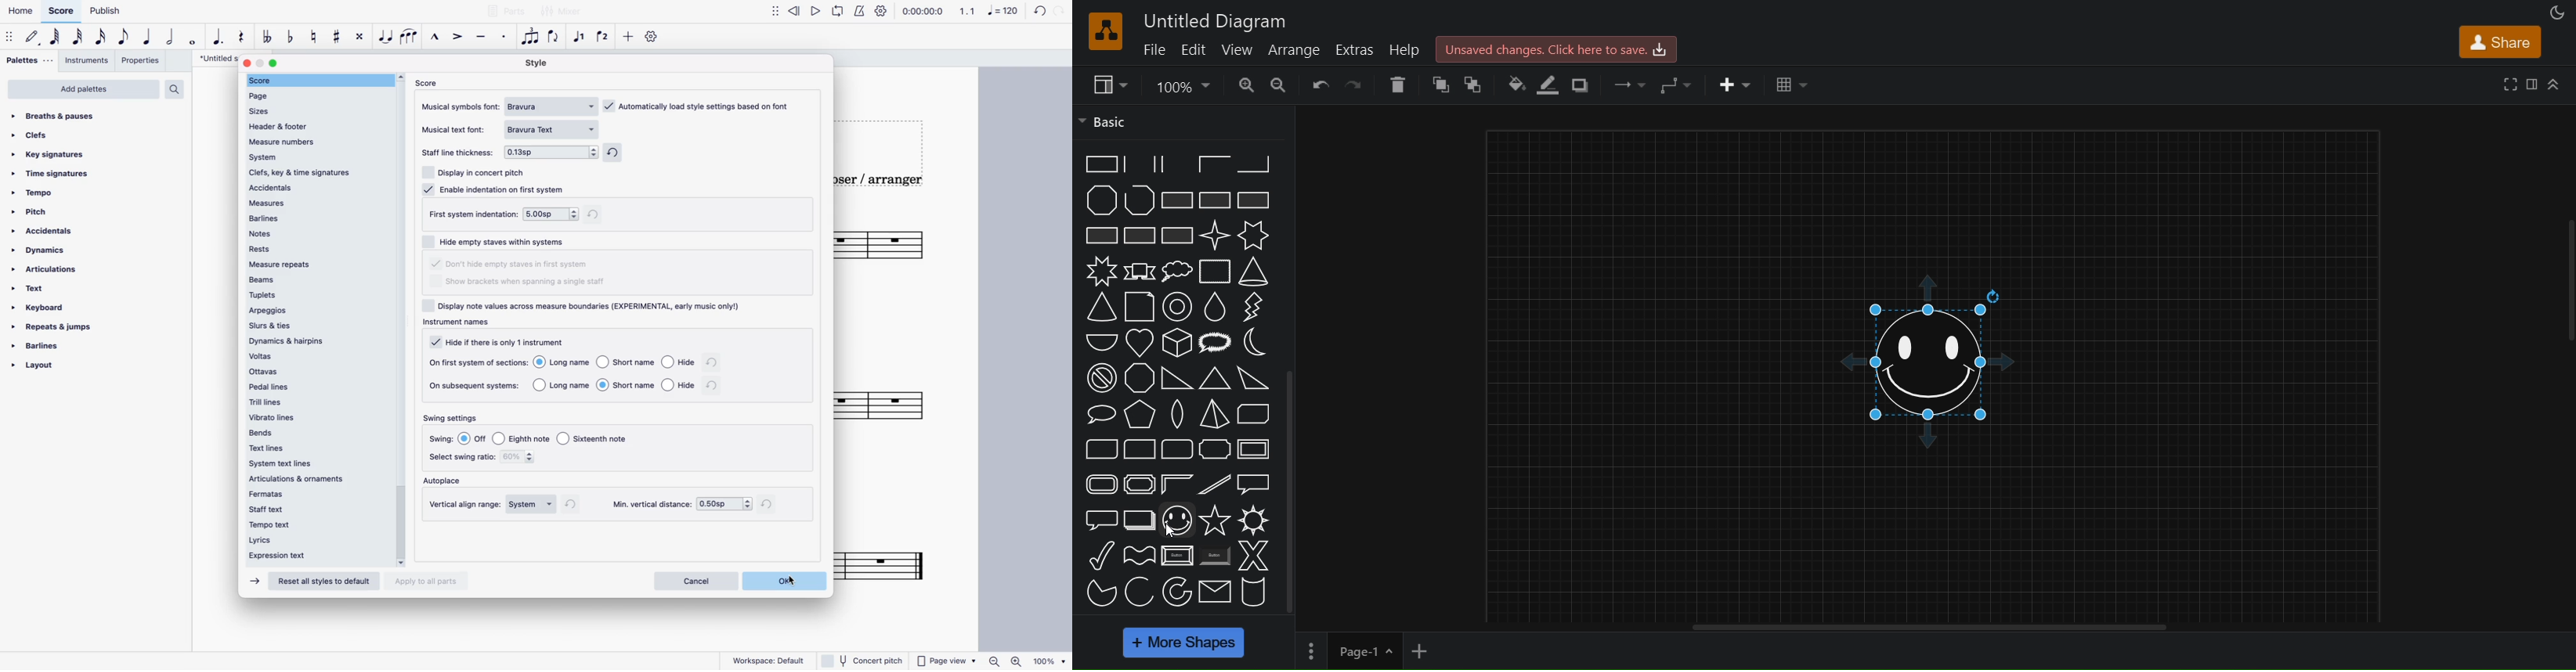 The height and width of the screenshot is (672, 2576). I want to click on marcato, so click(435, 38).